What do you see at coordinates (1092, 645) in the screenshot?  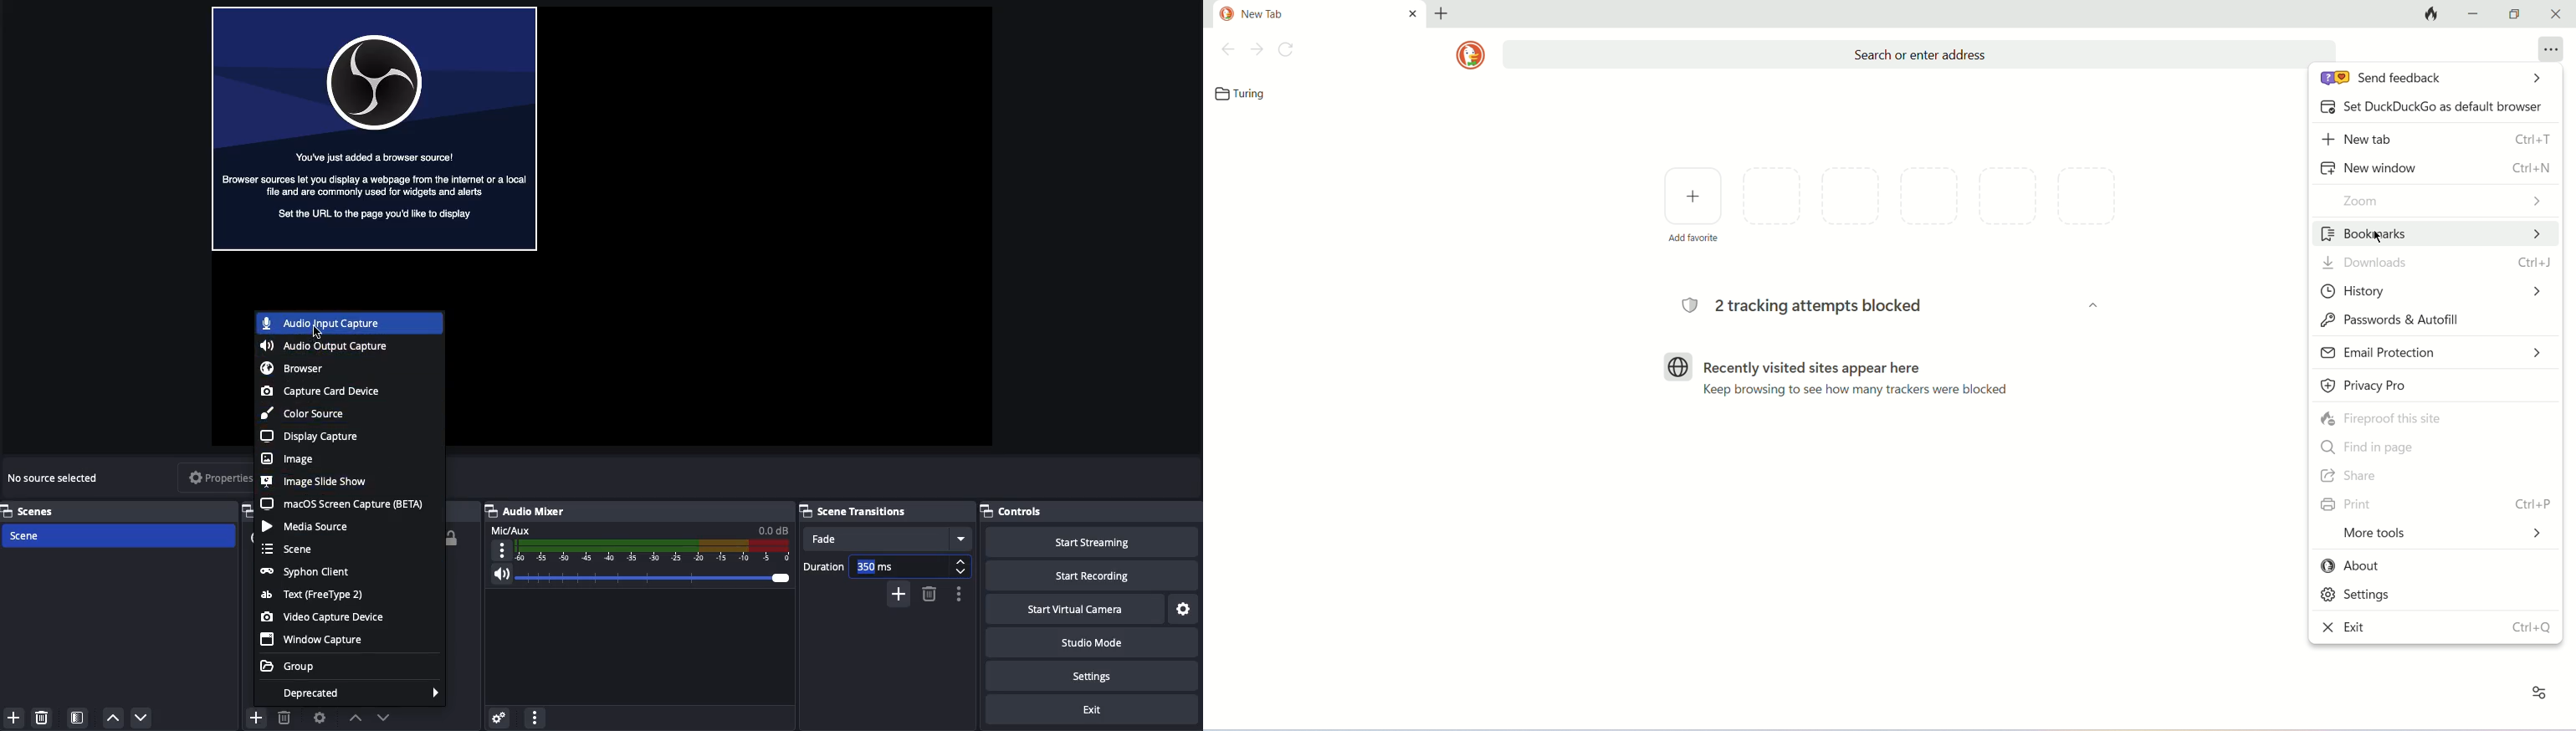 I see `Studio mode` at bounding box center [1092, 645].